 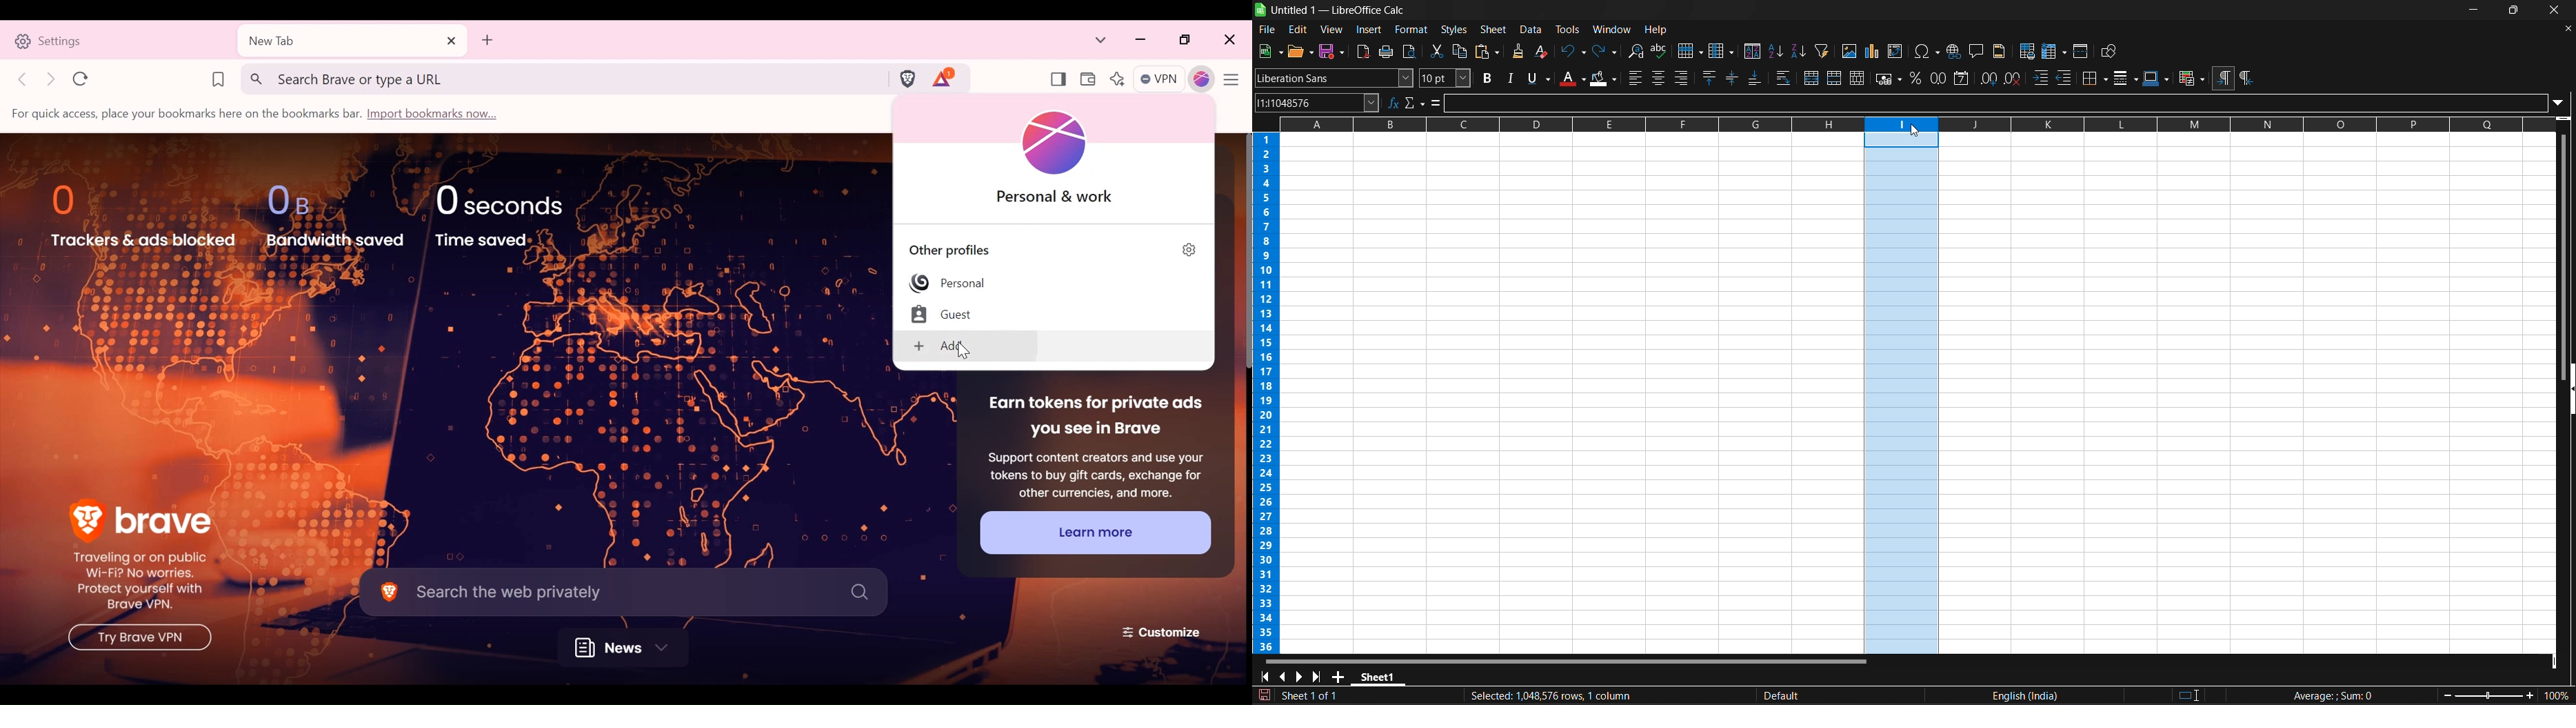 What do you see at coordinates (2195, 695) in the screenshot?
I see `standard selection` at bounding box center [2195, 695].